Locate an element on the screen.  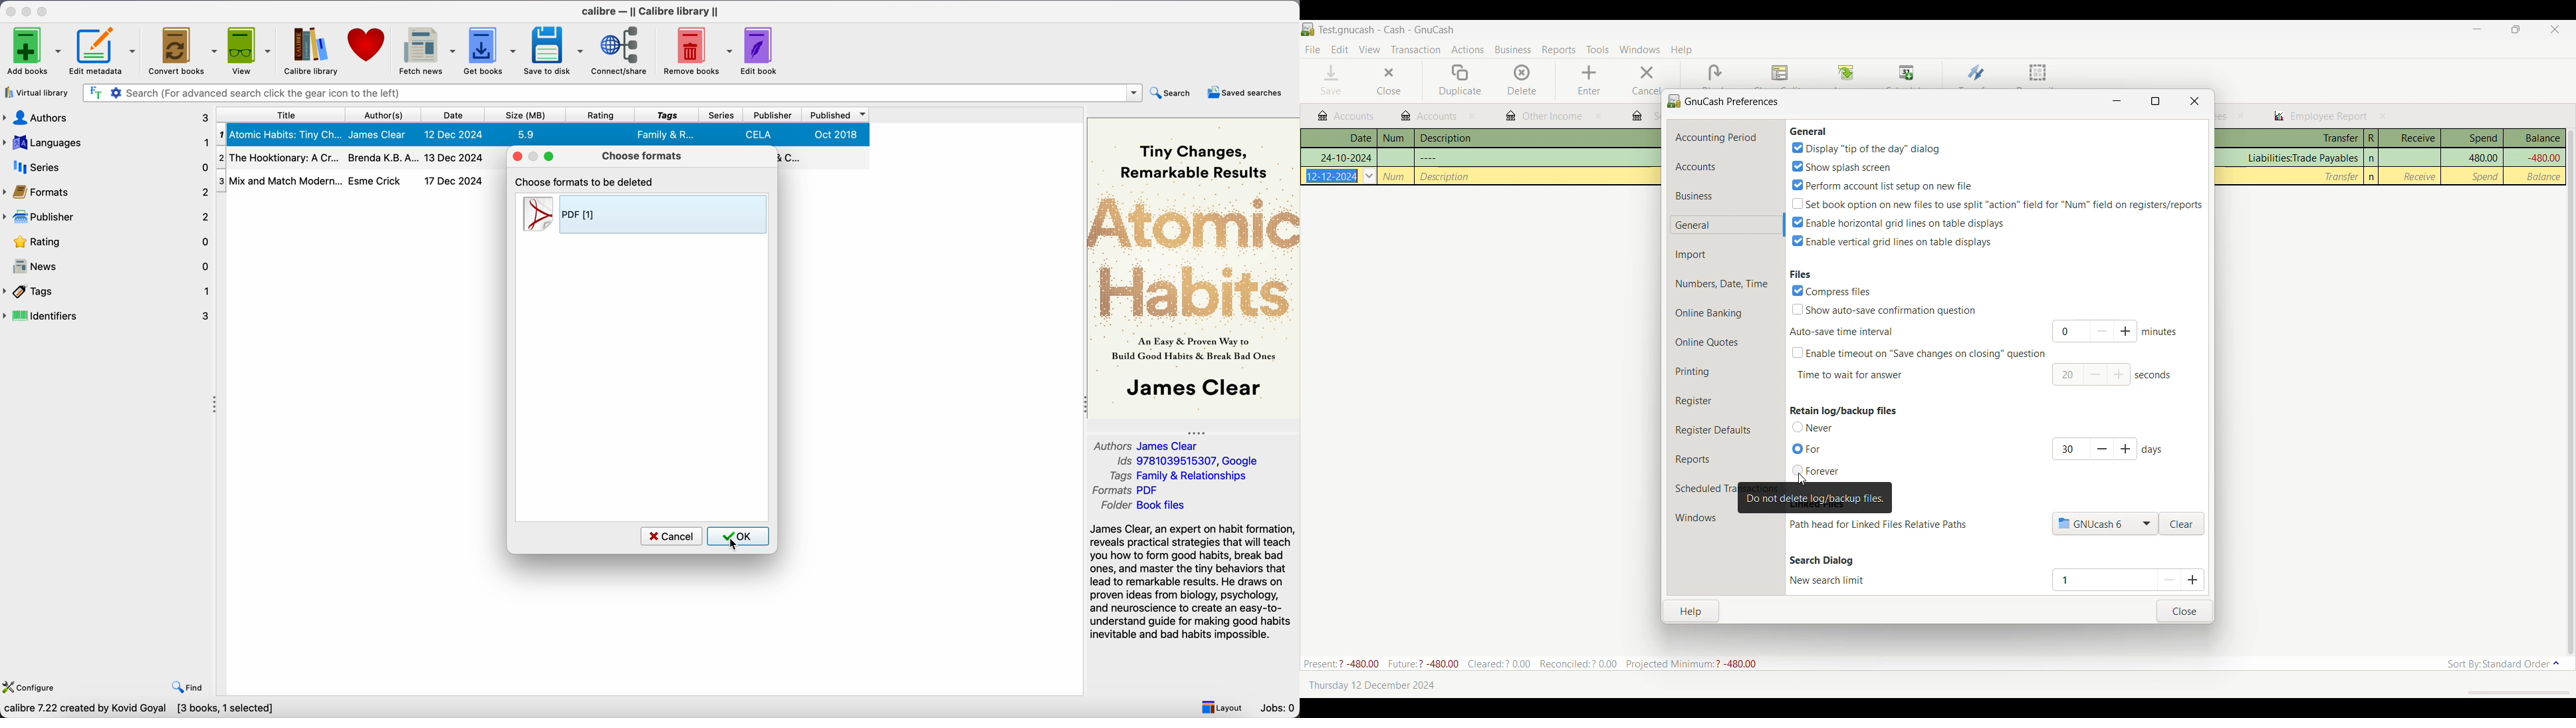
remove books is located at coordinates (694, 50).